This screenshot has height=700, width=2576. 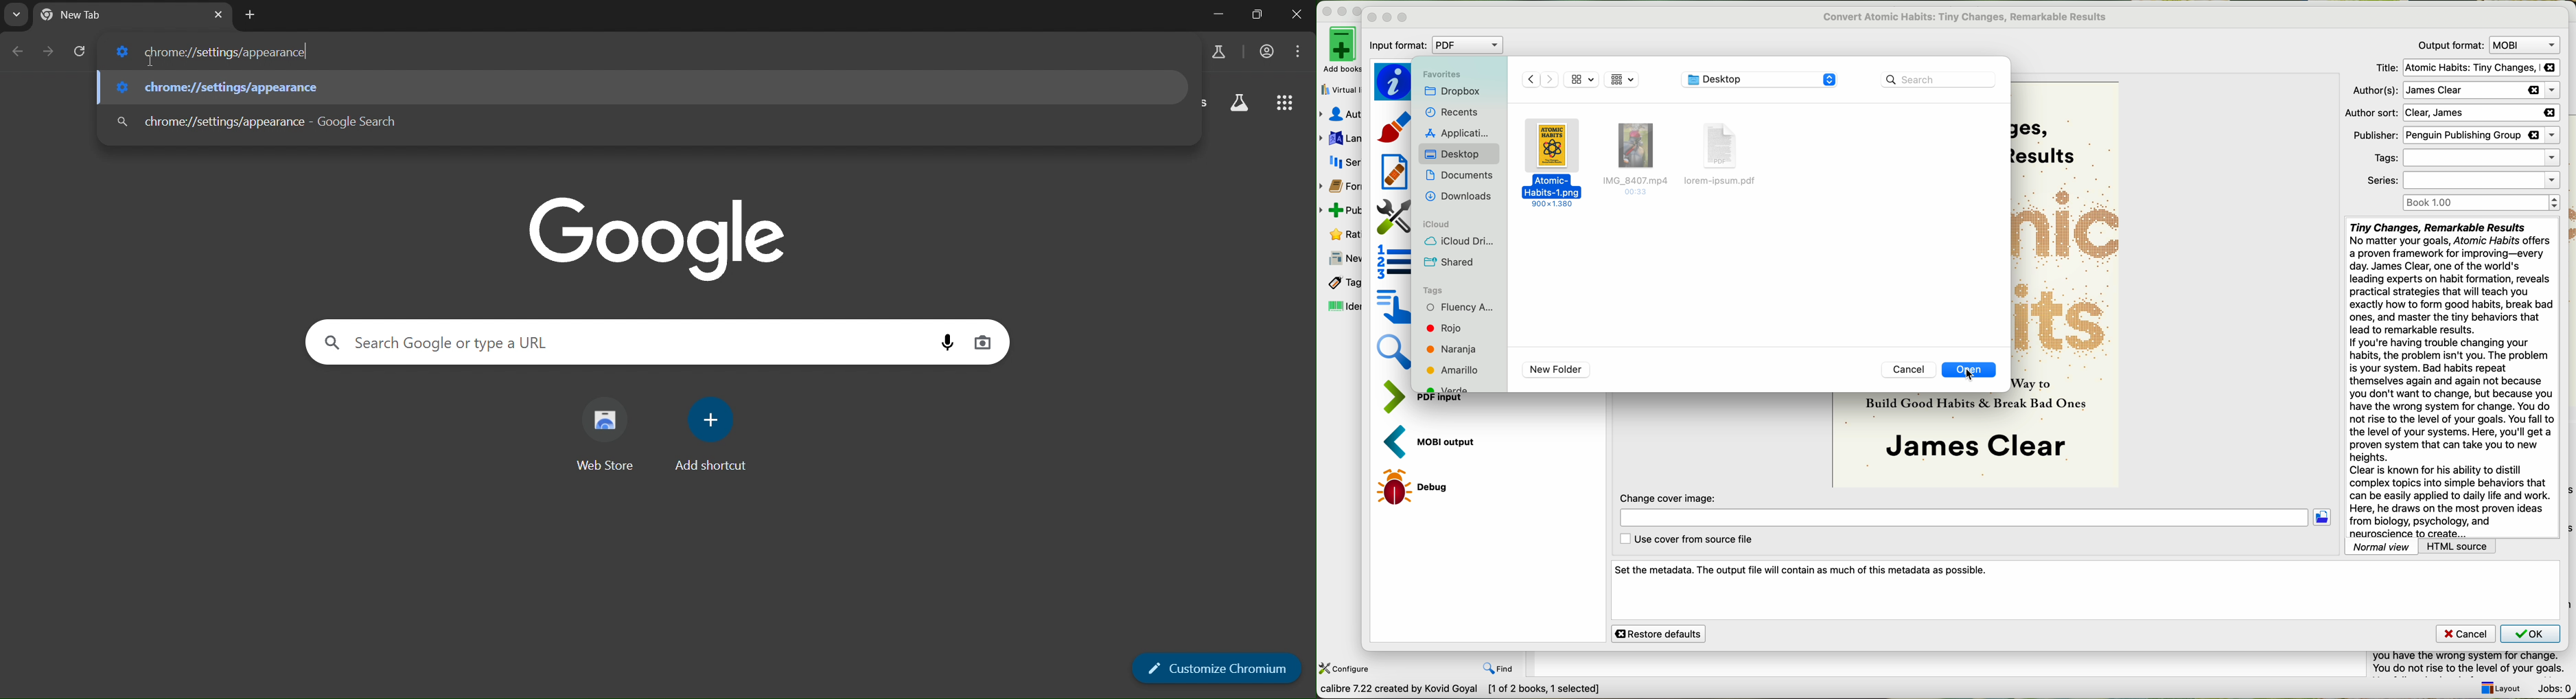 What do you see at coordinates (1622, 80) in the screenshot?
I see `mosaic view` at bounding box center [1622, 80].